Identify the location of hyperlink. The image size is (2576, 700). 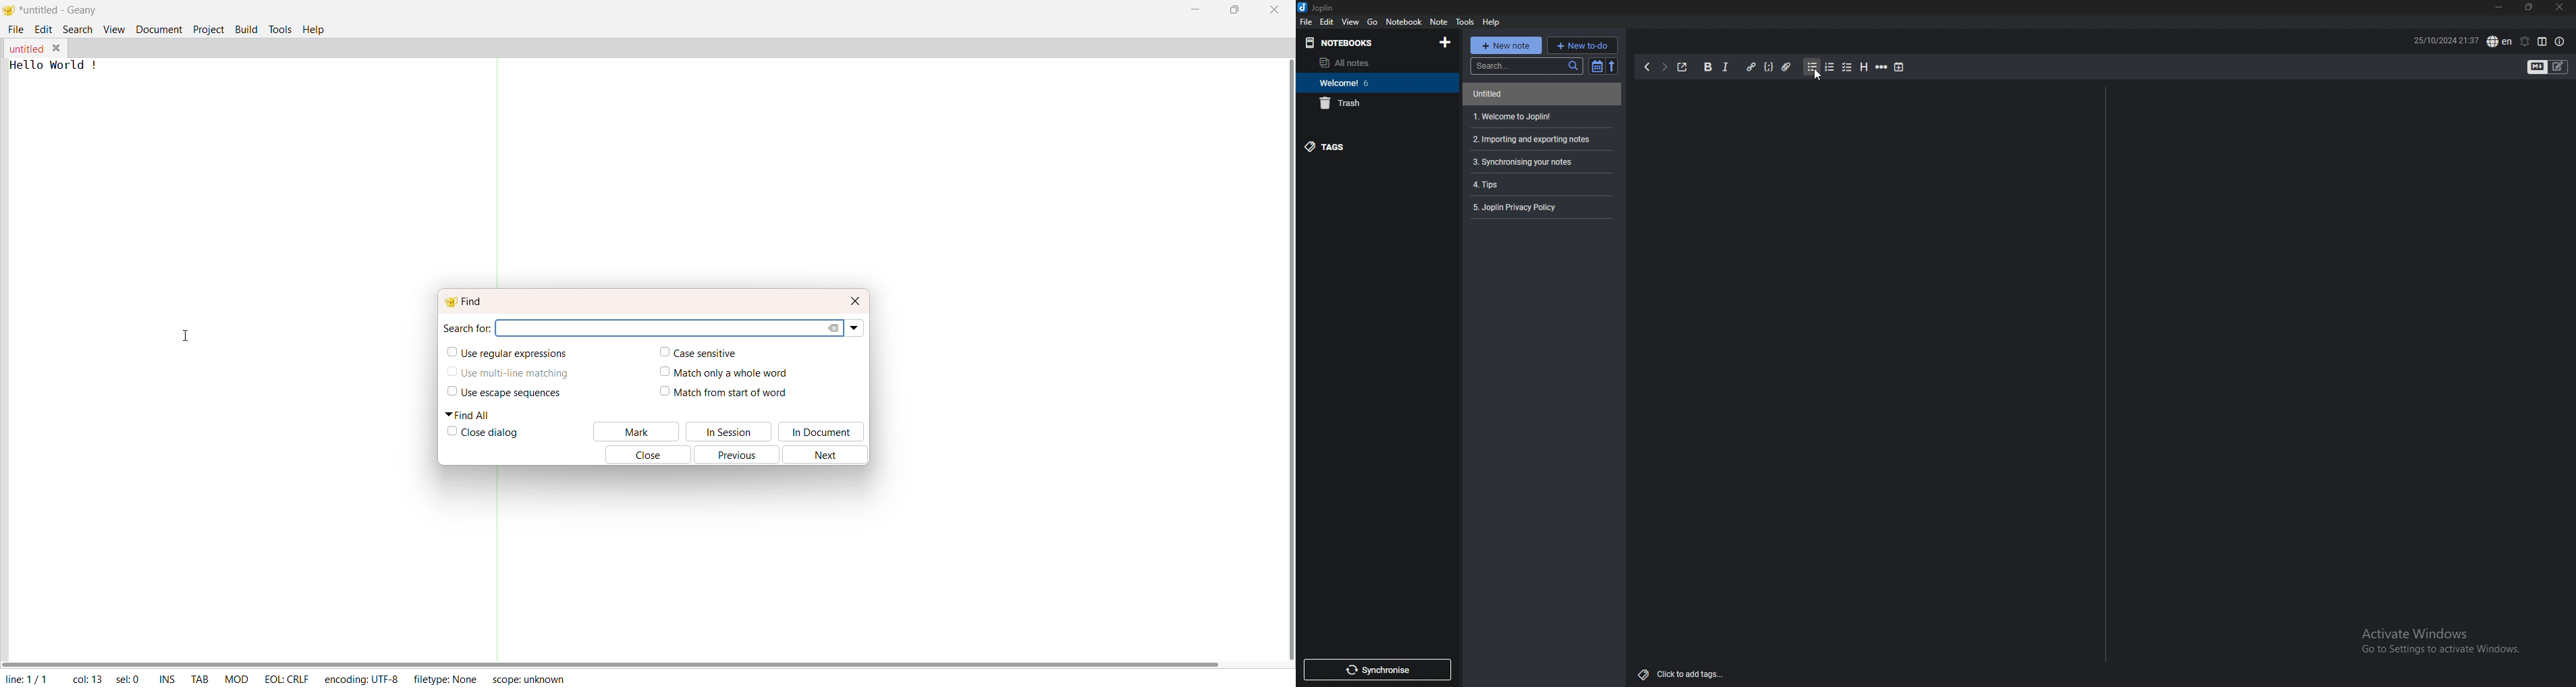
(1749, 67).